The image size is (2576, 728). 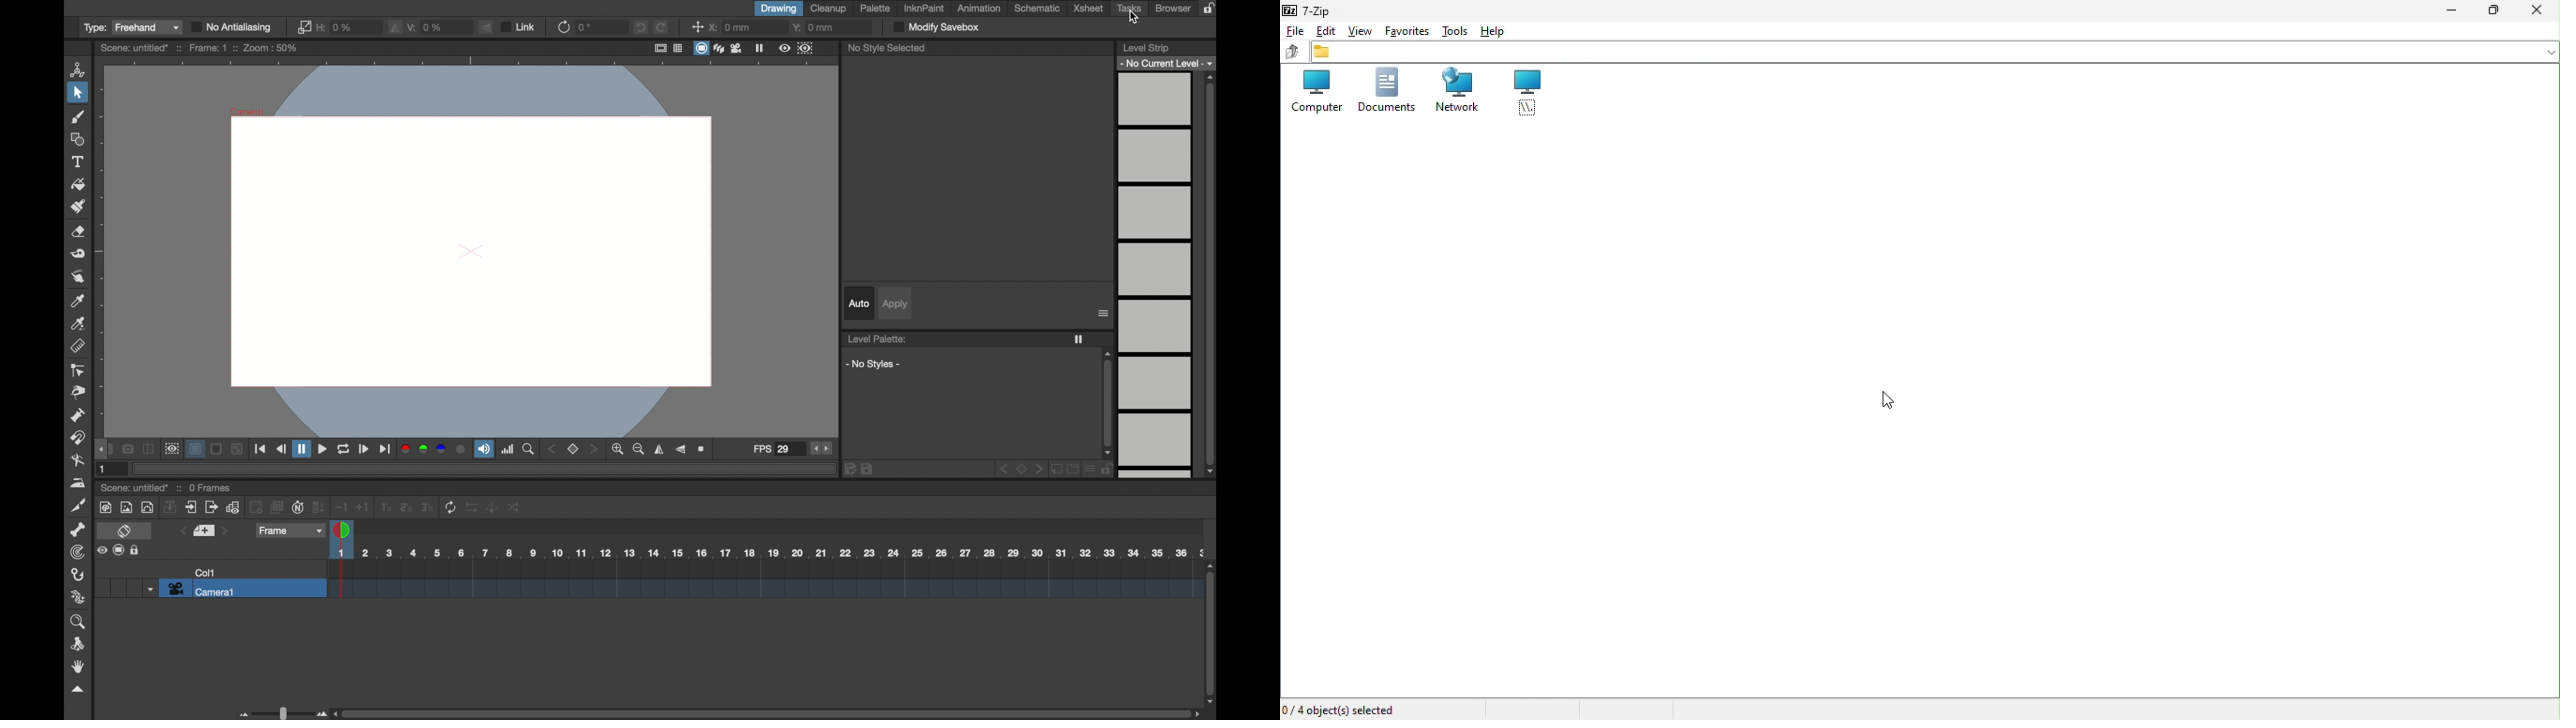 What do you see at coordinates (1107, 404) in the screenshot?
I see `scroll box` at bounding box center [1107, 404].